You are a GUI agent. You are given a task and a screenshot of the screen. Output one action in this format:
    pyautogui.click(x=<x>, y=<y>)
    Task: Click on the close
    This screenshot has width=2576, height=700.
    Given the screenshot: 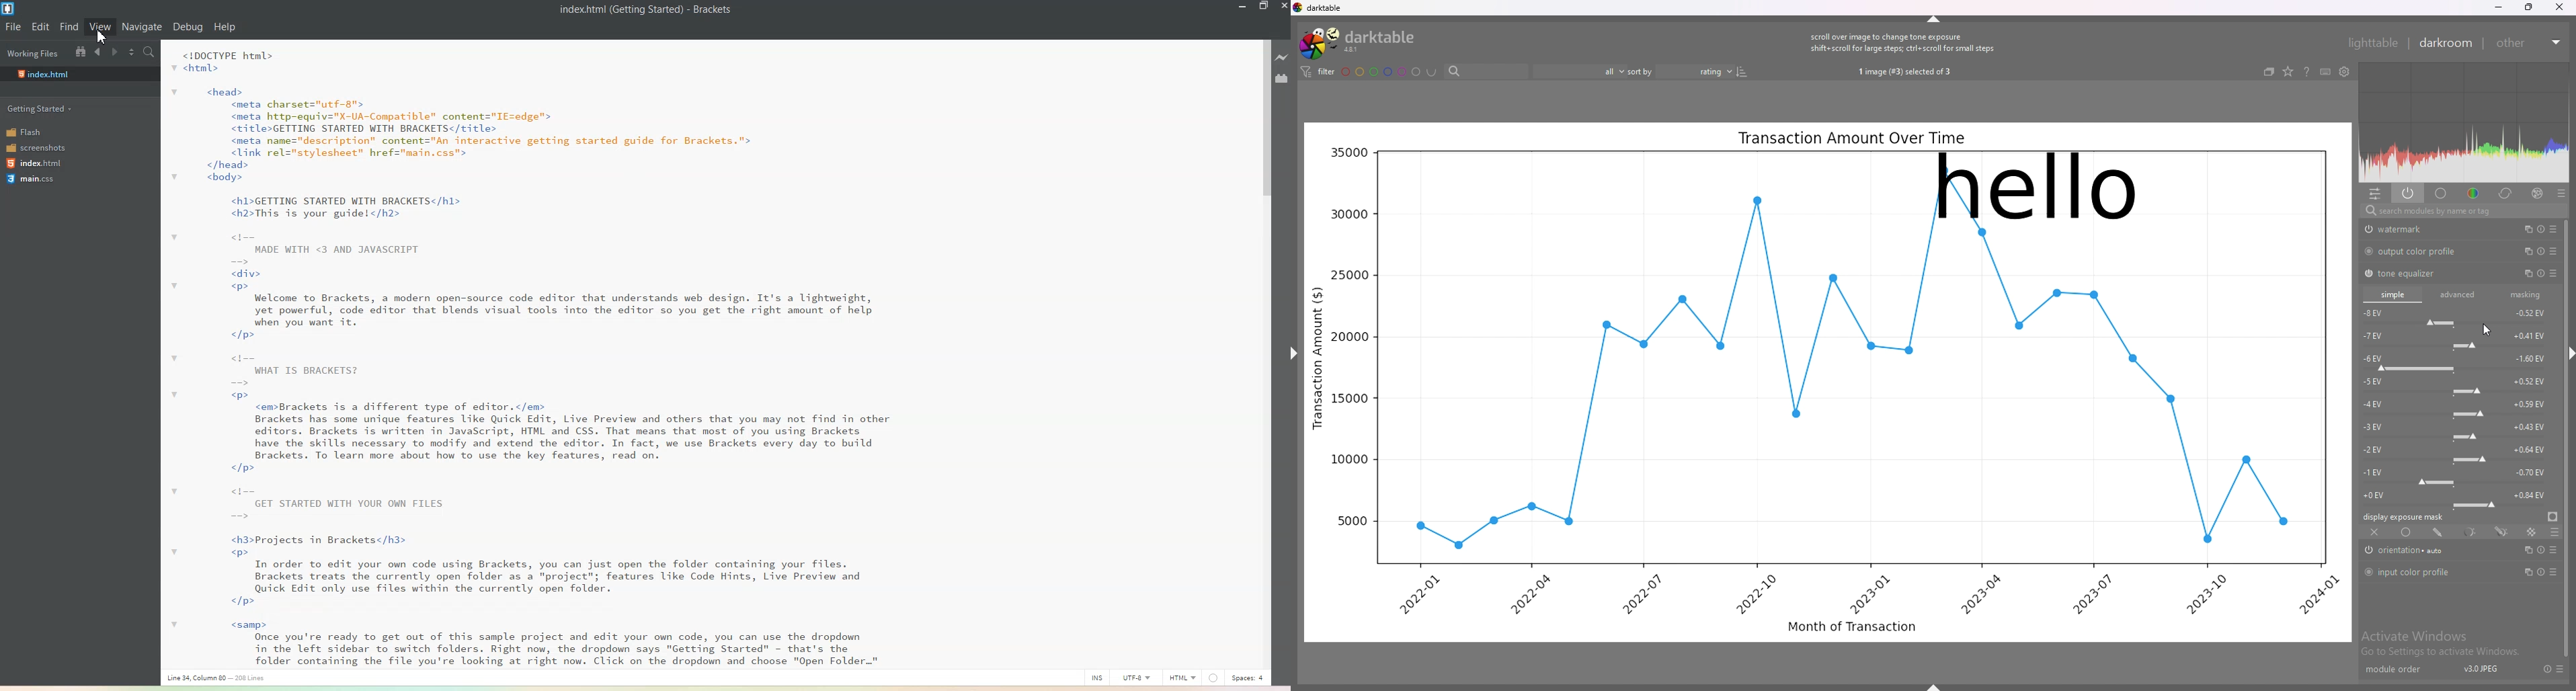 What is the action you would take?
    pyautogui.click(x=2558, y=7)
    